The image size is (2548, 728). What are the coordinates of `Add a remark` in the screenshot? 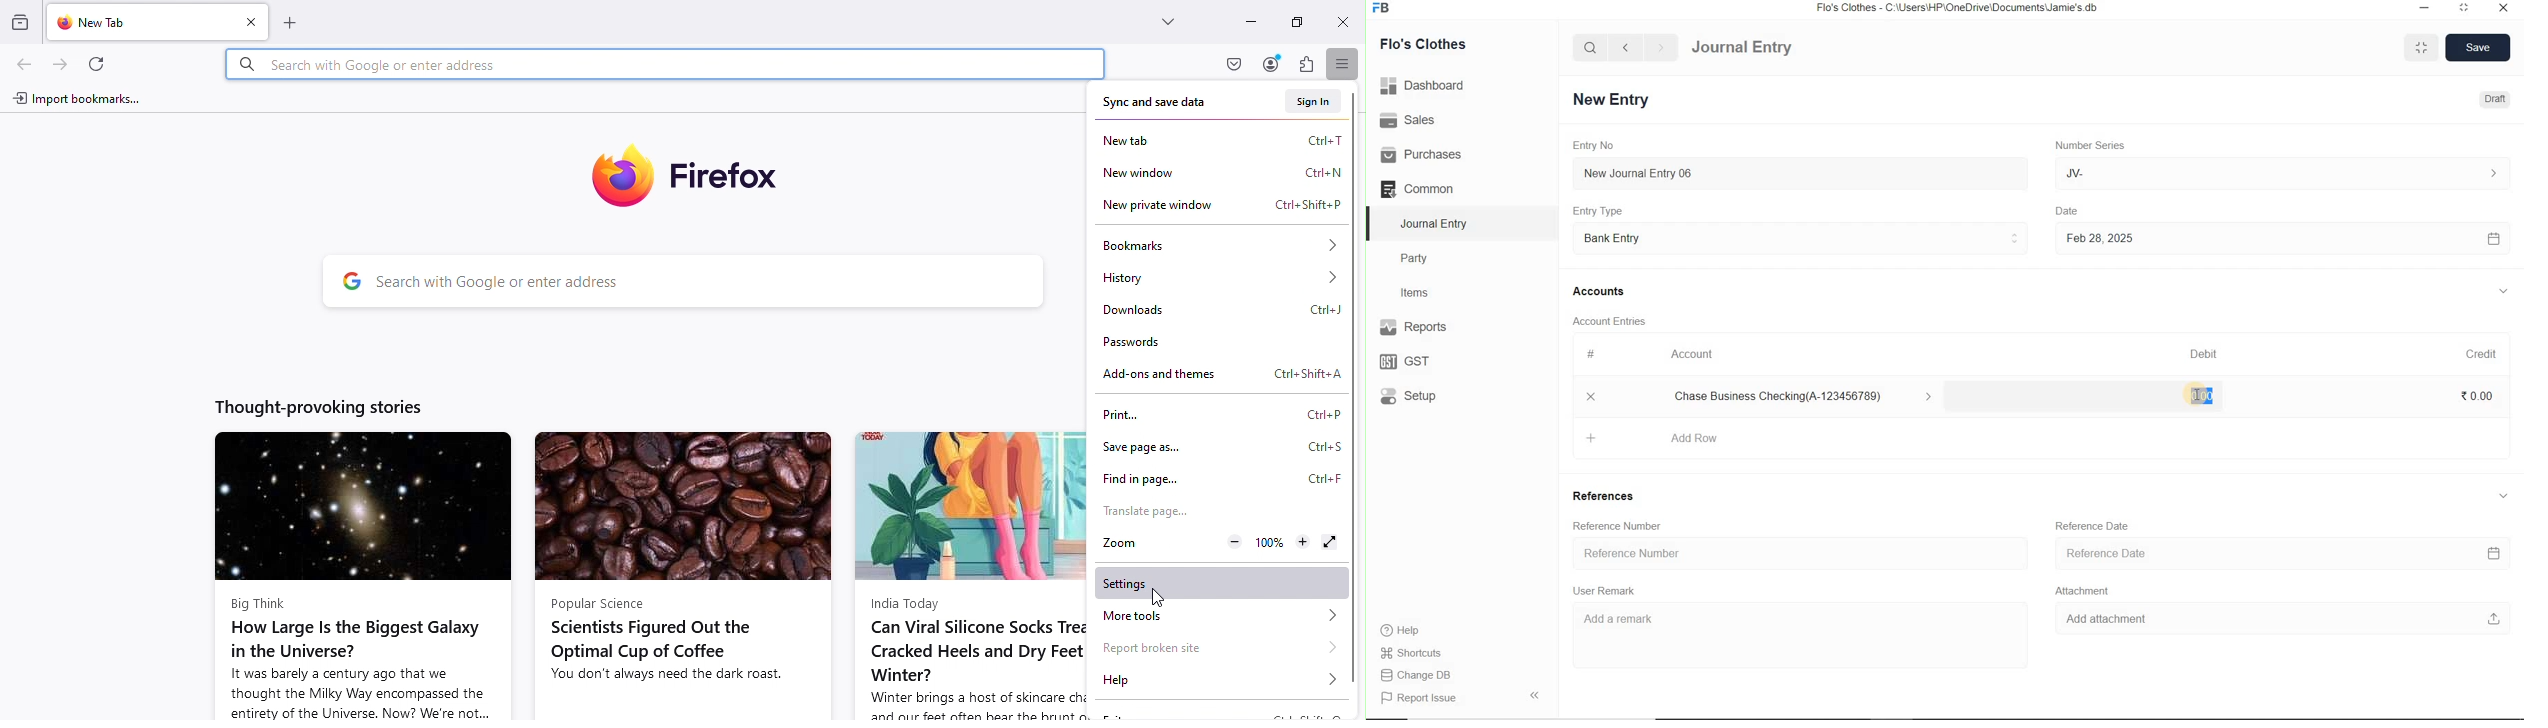 It's located at (1792, 626).